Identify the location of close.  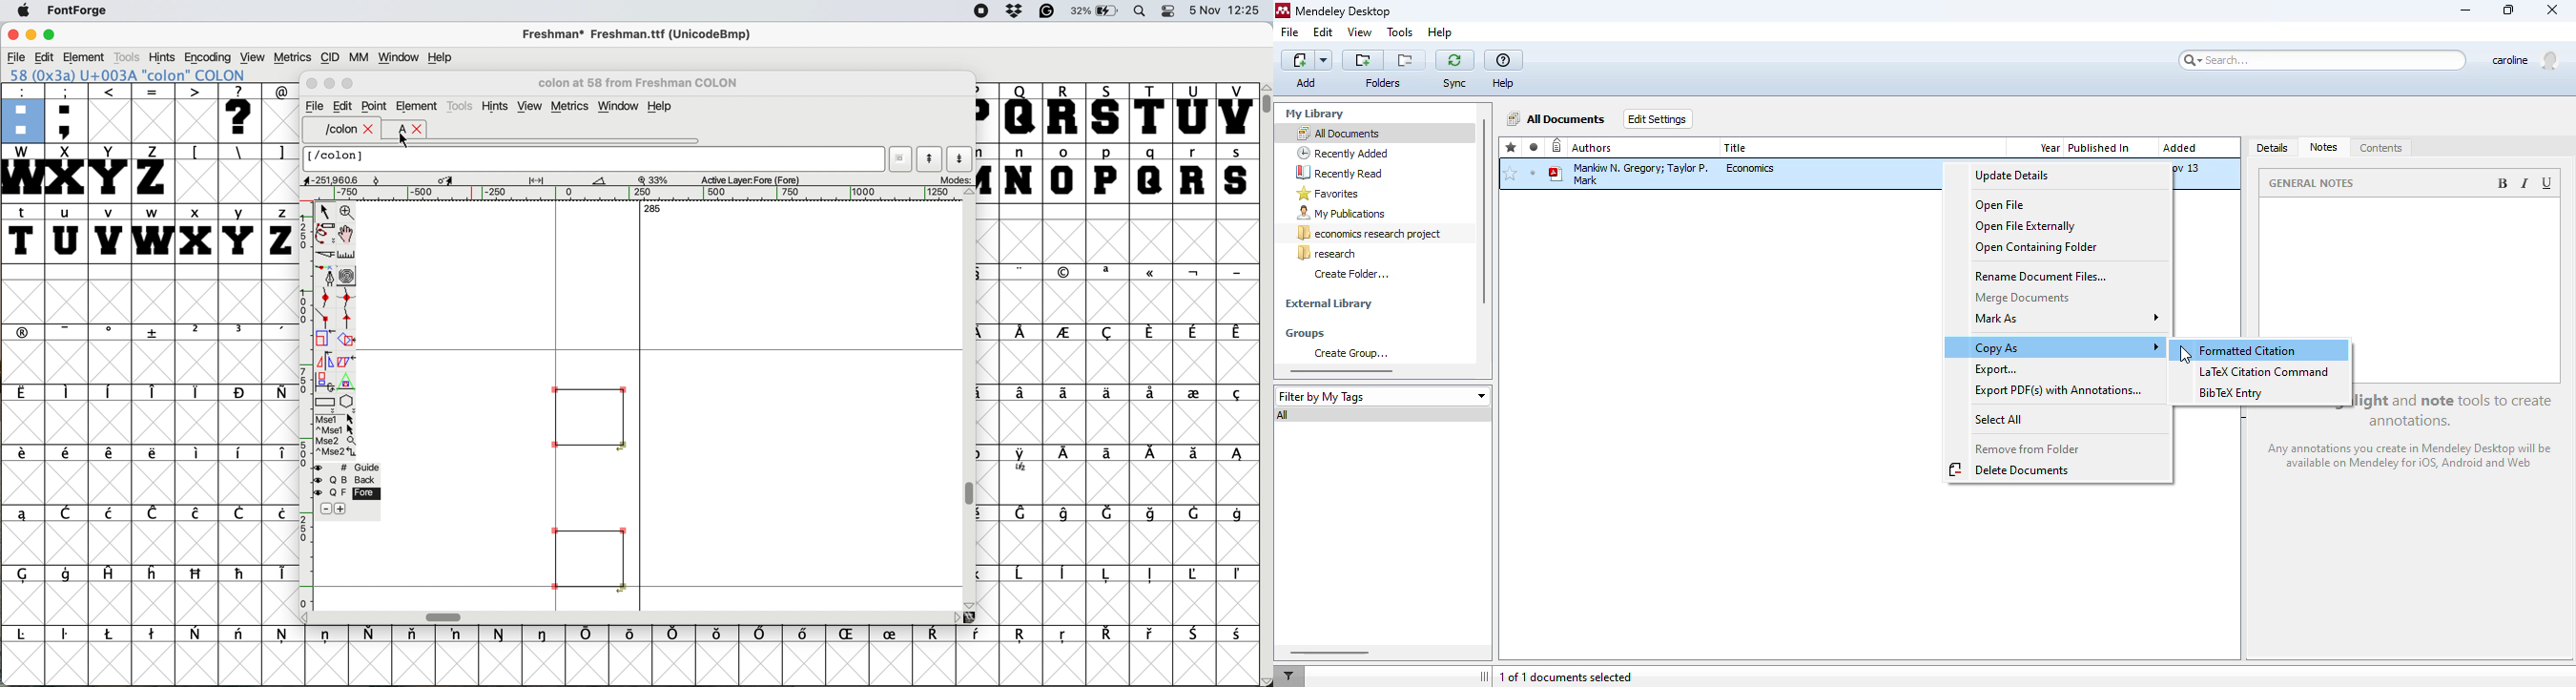
(370, 129).